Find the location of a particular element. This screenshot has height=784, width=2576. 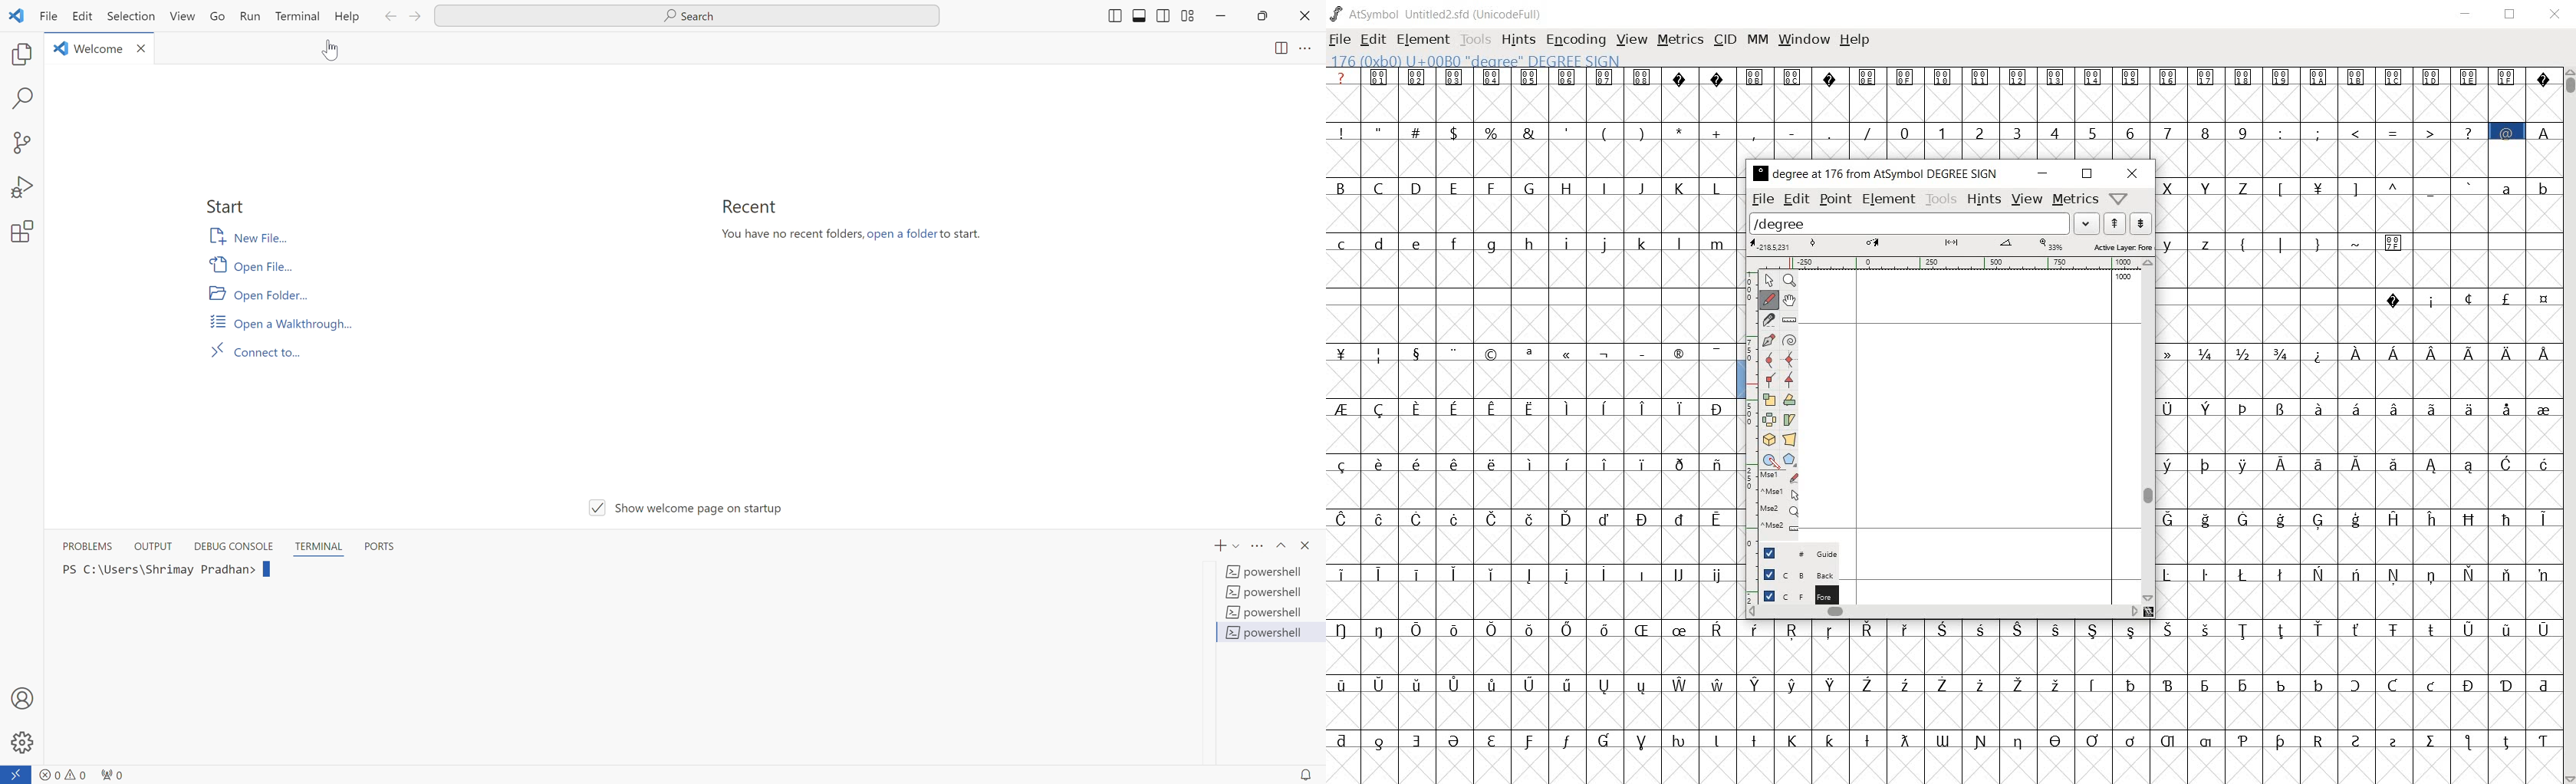

toggle down is located at coordinates (1234, 546).